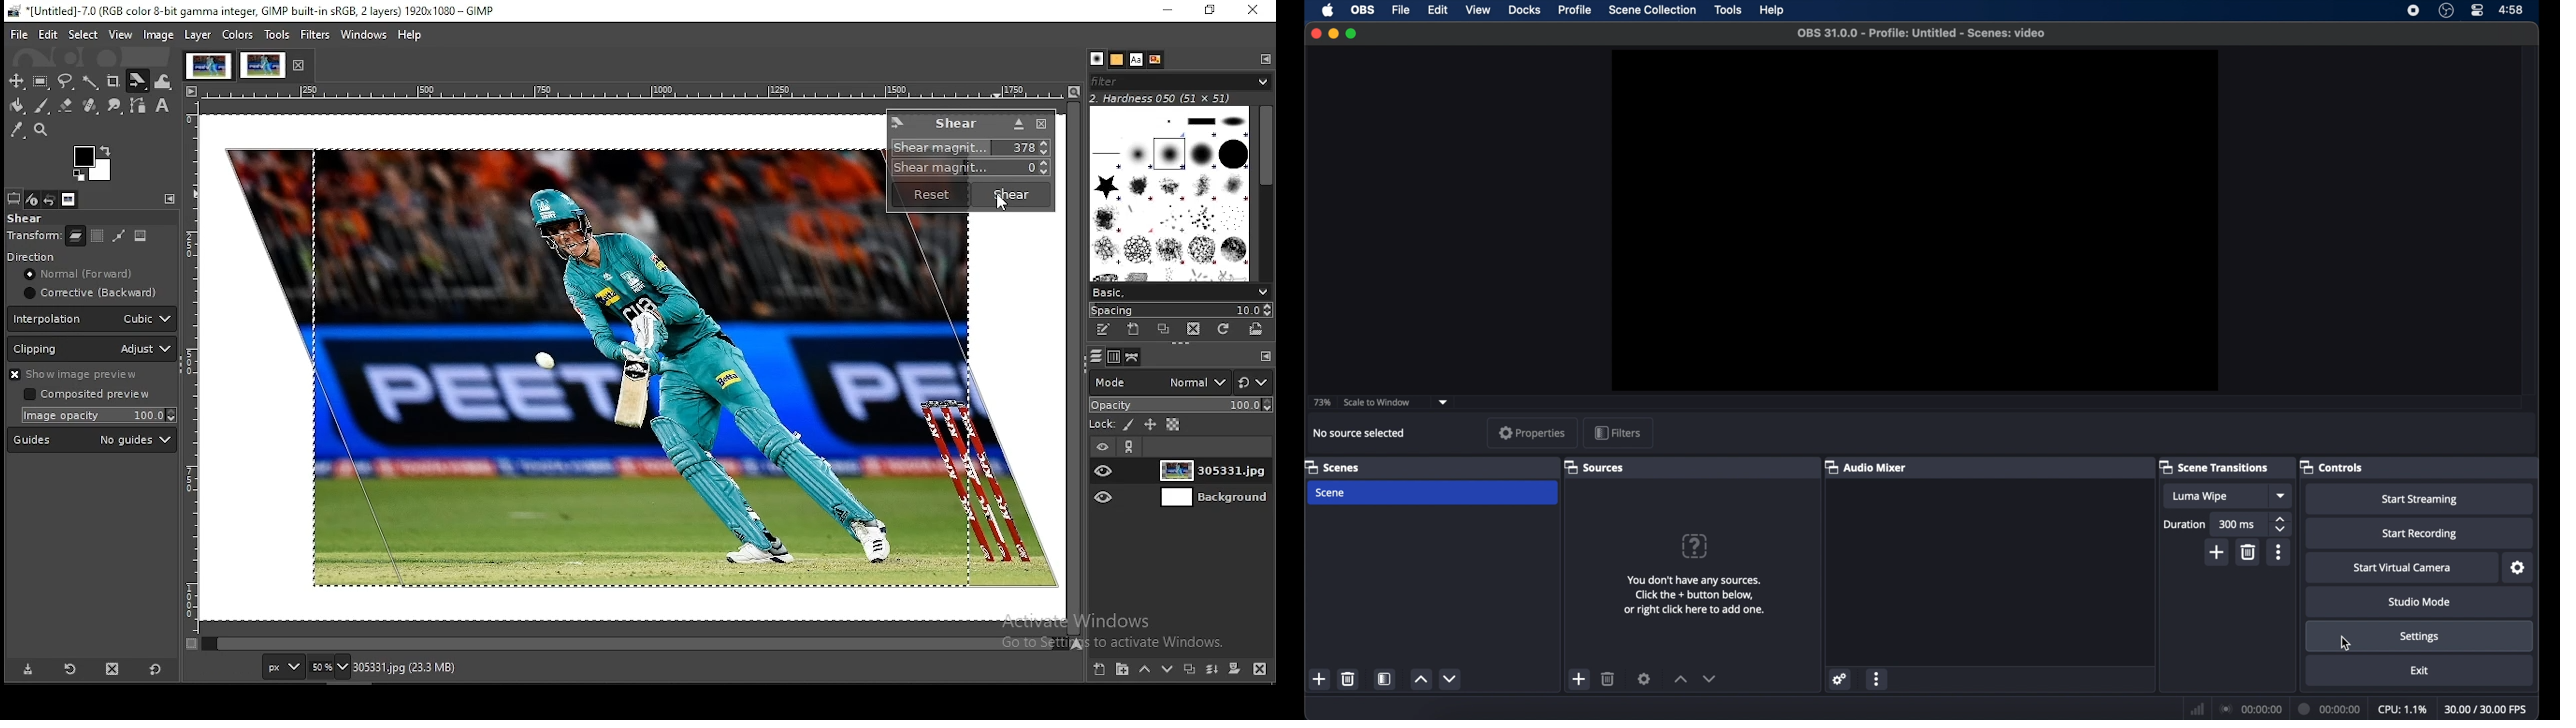 The height and width of the screenshot is (728, 2576). Describe the element at coordinates (1690, 596) in the screenshot. I see `You don't have any sources.
Click the + button below,
or right click here to add one.` at that location.